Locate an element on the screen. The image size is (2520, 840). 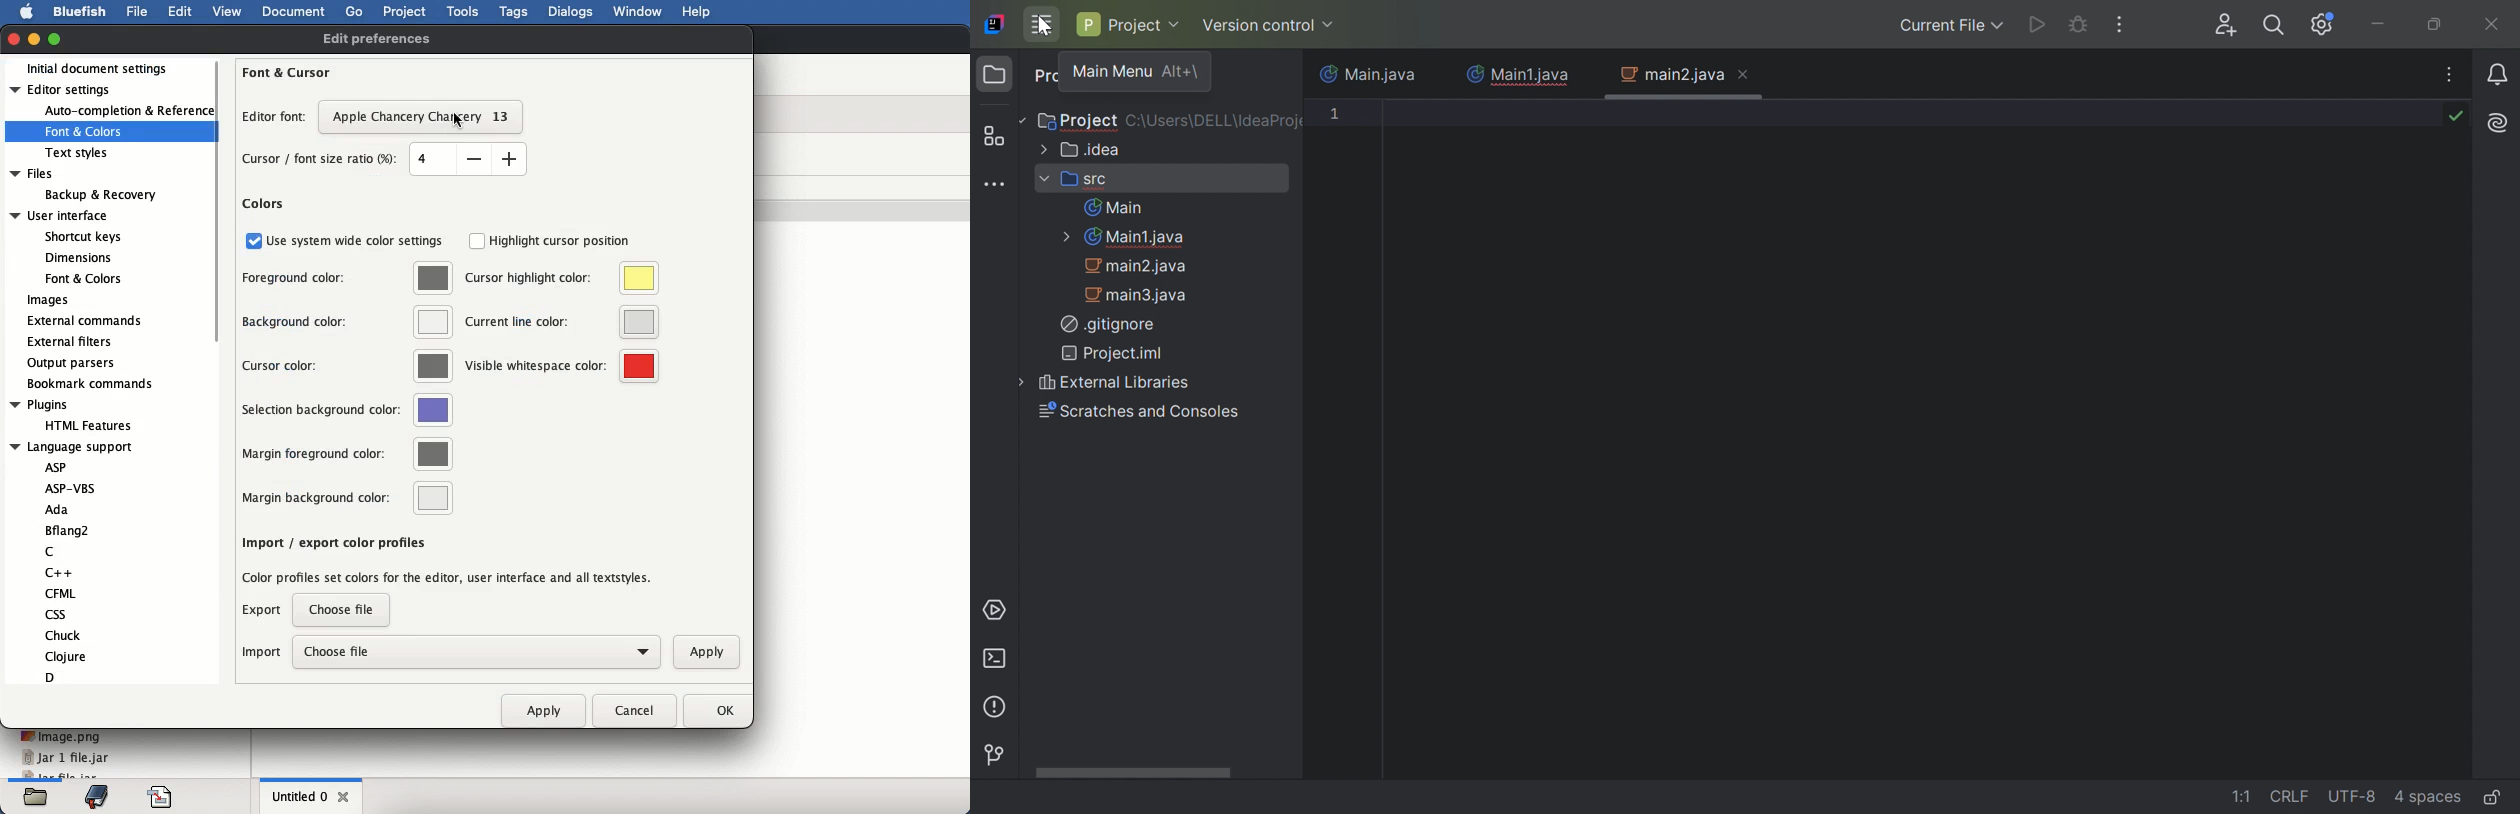
Notifications is located at coordinates (2497, 76).